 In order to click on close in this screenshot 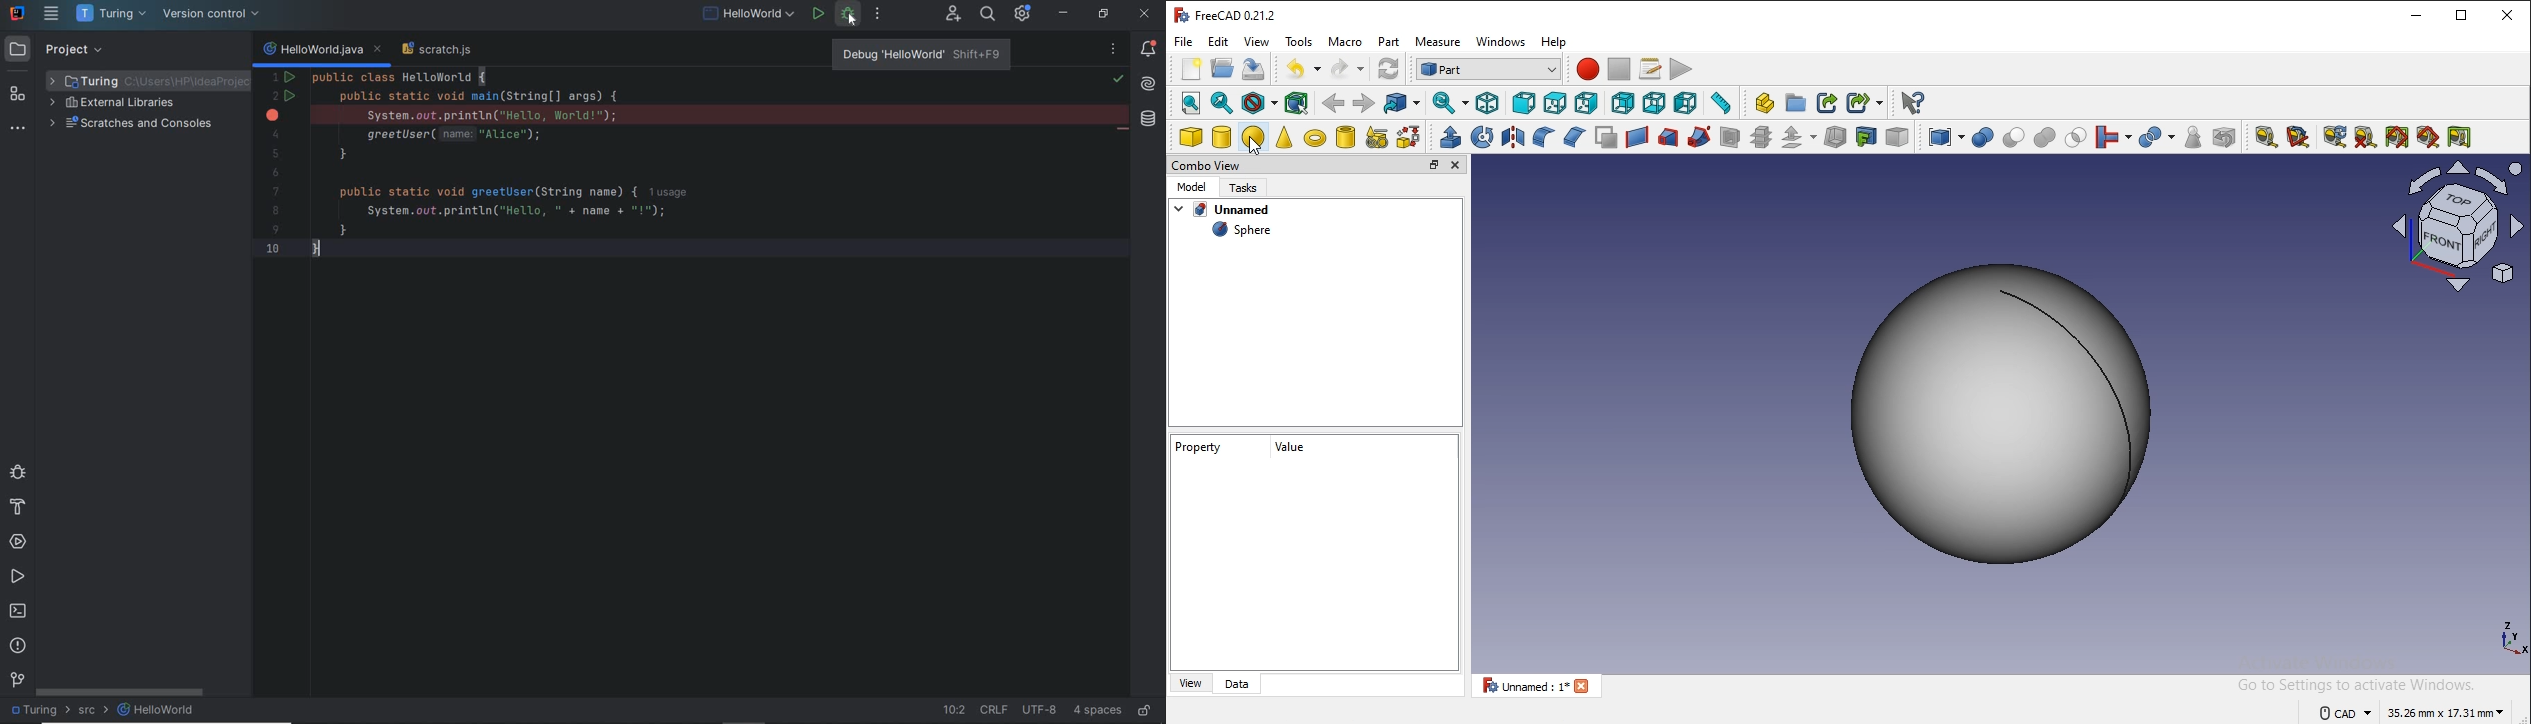, I will do `click(1456, 166)`.